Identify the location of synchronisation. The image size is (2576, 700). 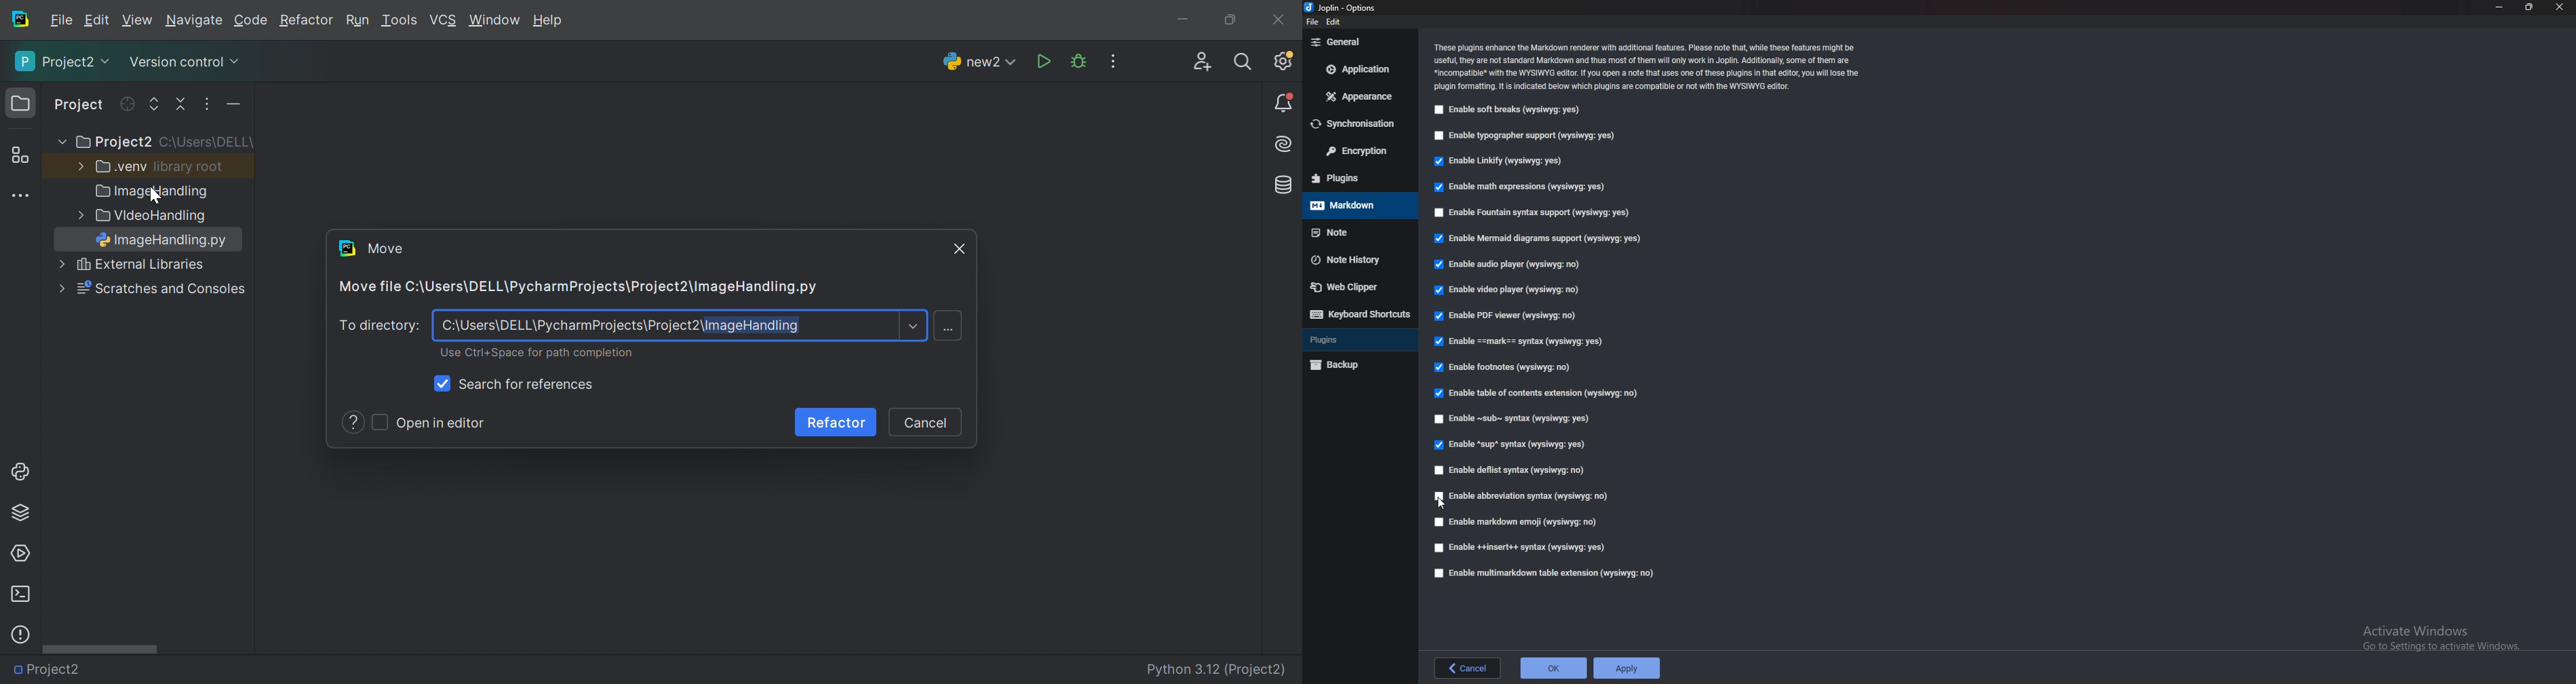
(1353, 124).